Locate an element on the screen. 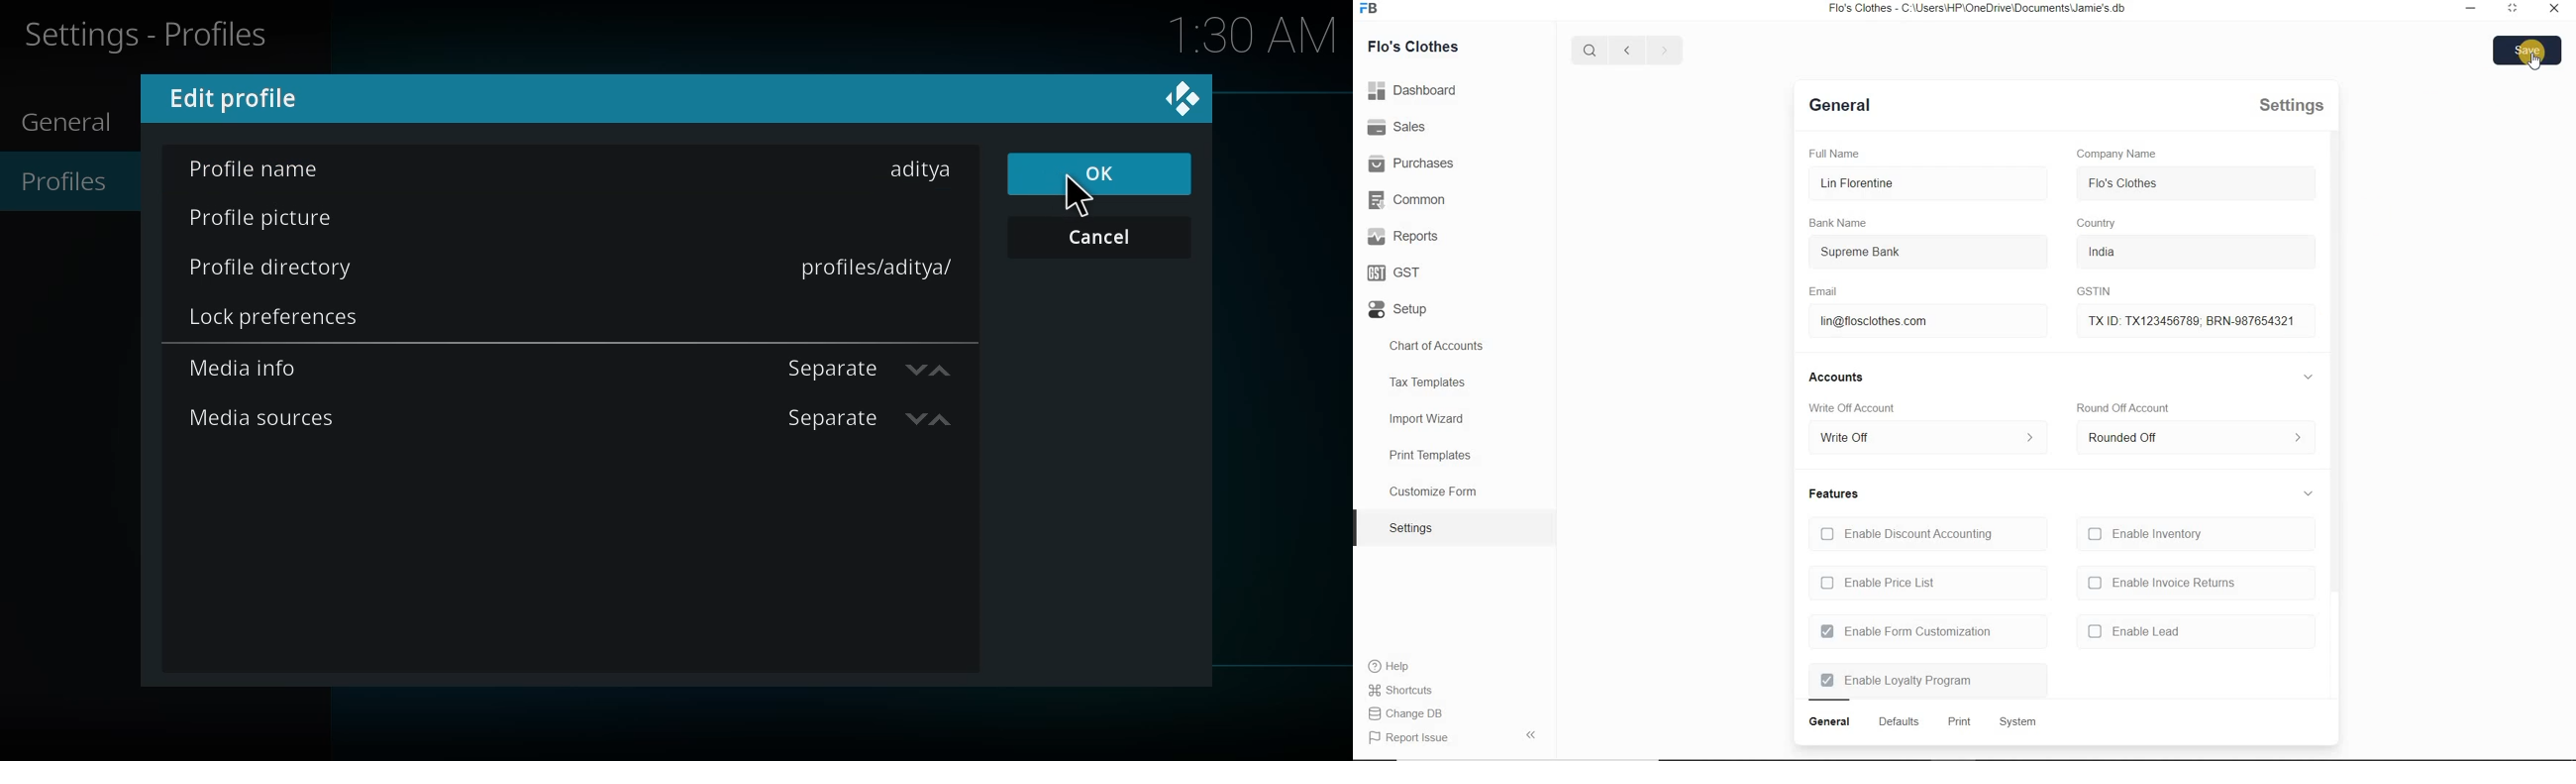  GSTIN is located at coordinates (2089, 292).